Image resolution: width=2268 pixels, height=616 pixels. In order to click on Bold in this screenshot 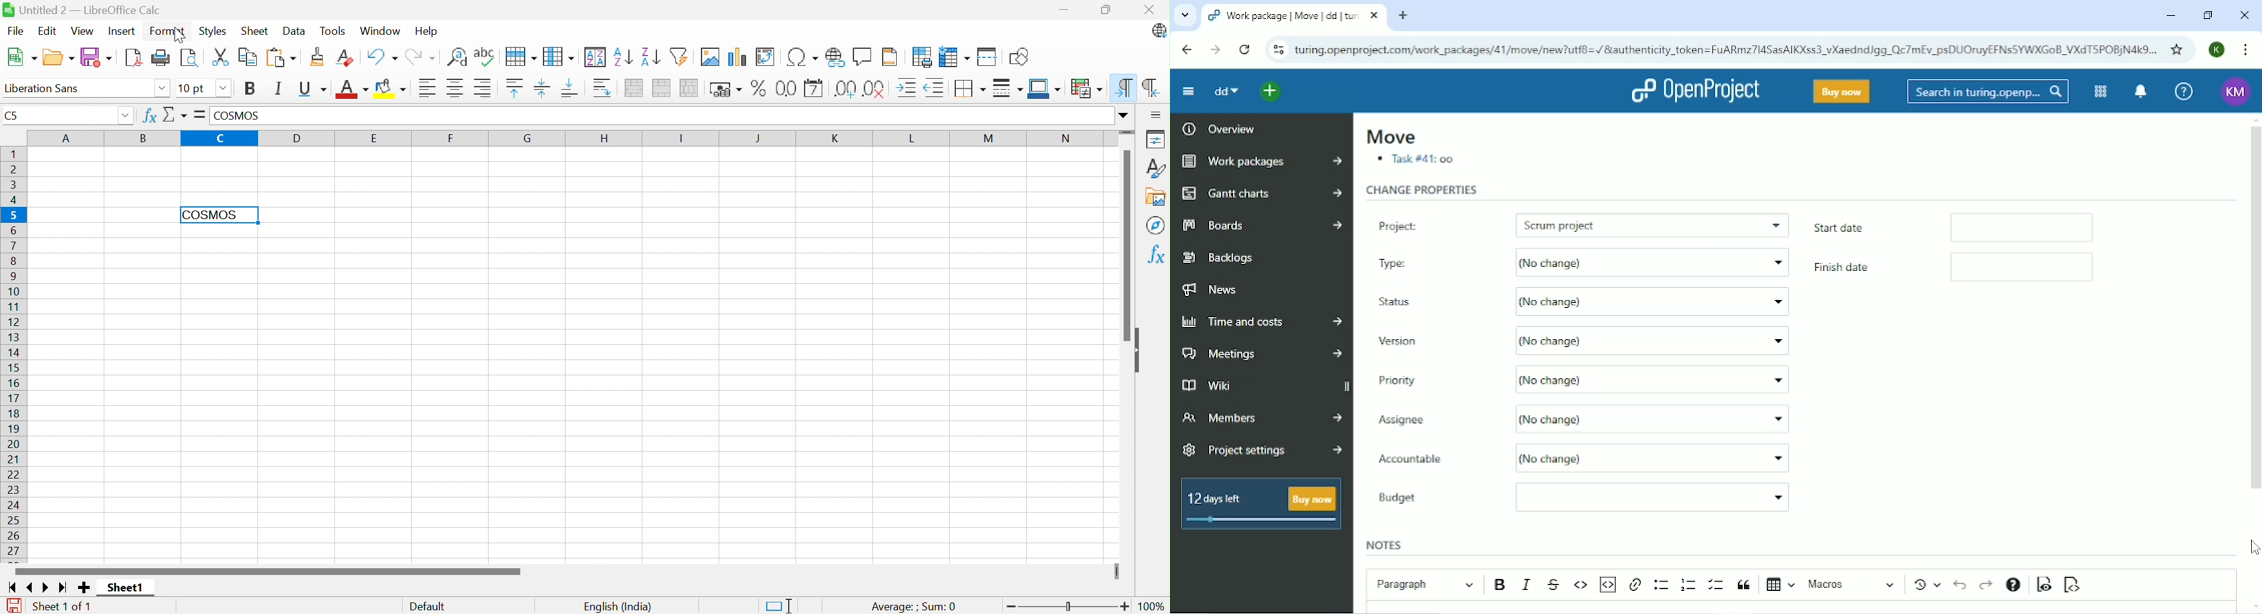, I will do `click(252, 88)`.